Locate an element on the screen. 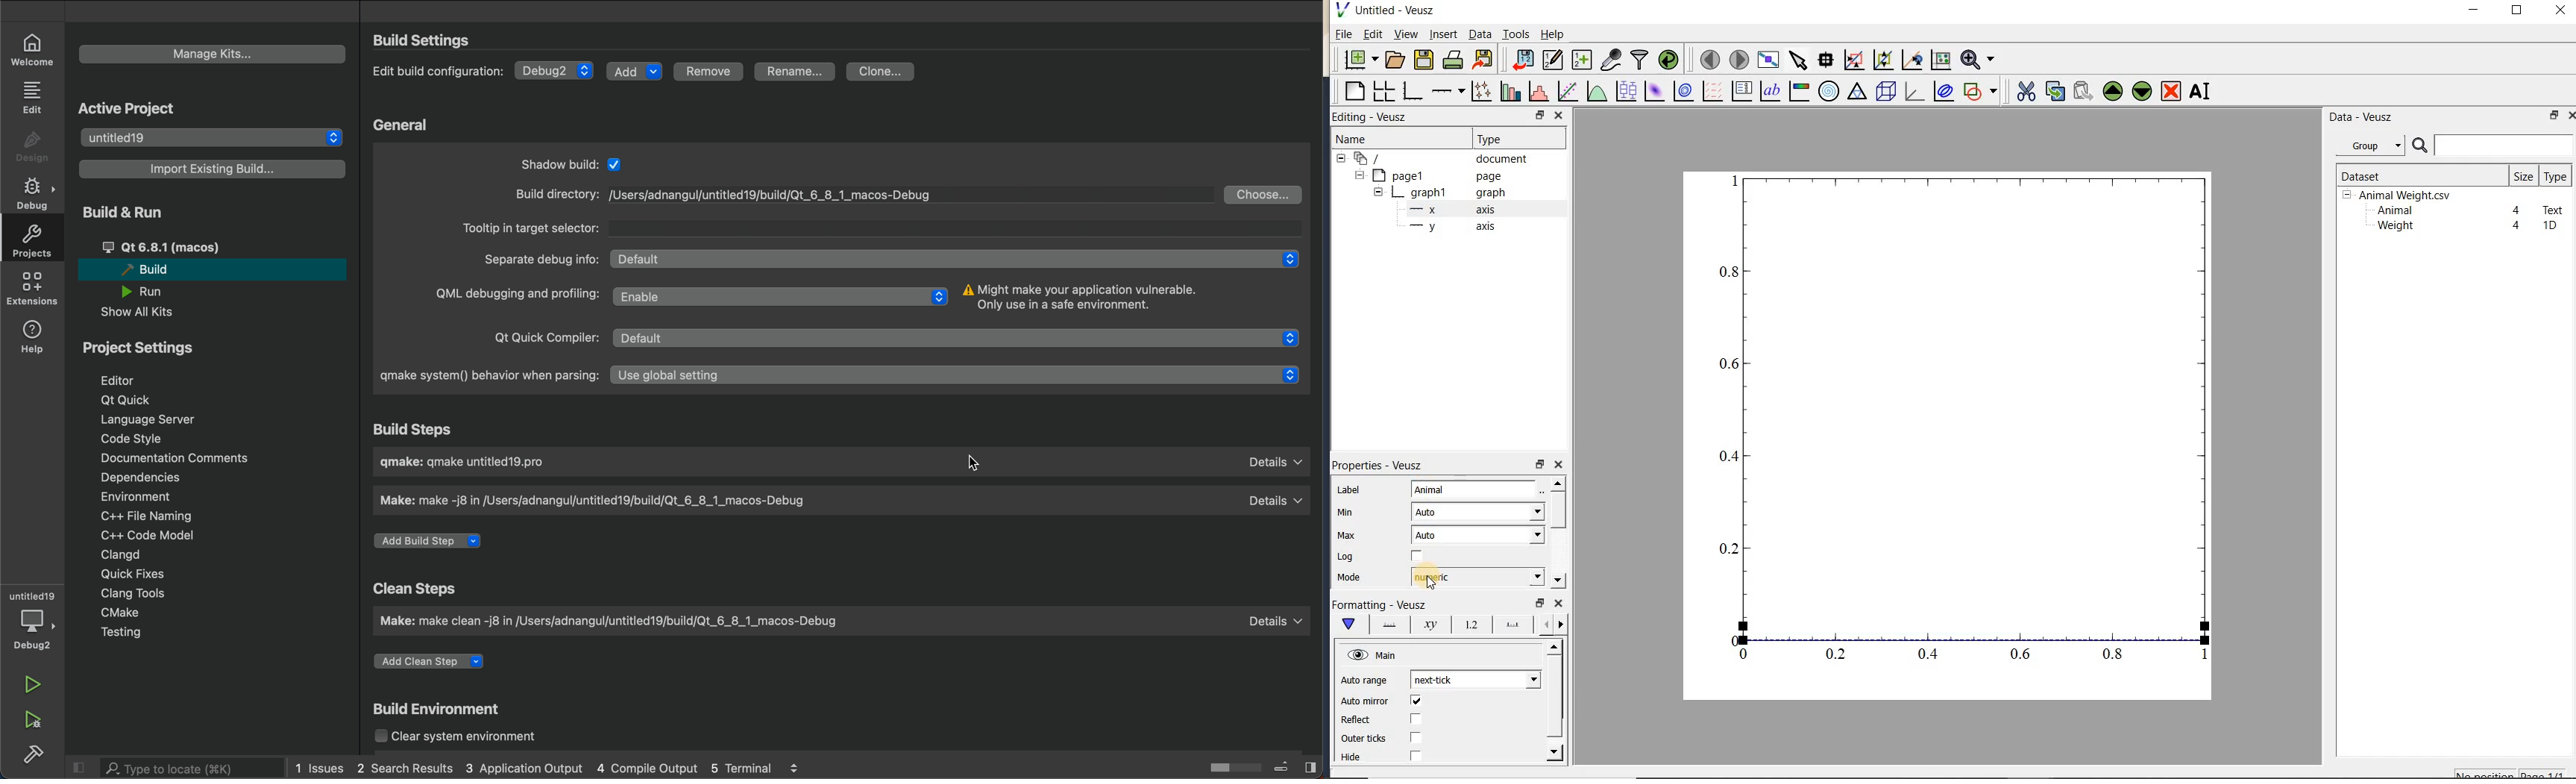 The image size is (2576, 784). build environment  is located at coordinates (442, 710).